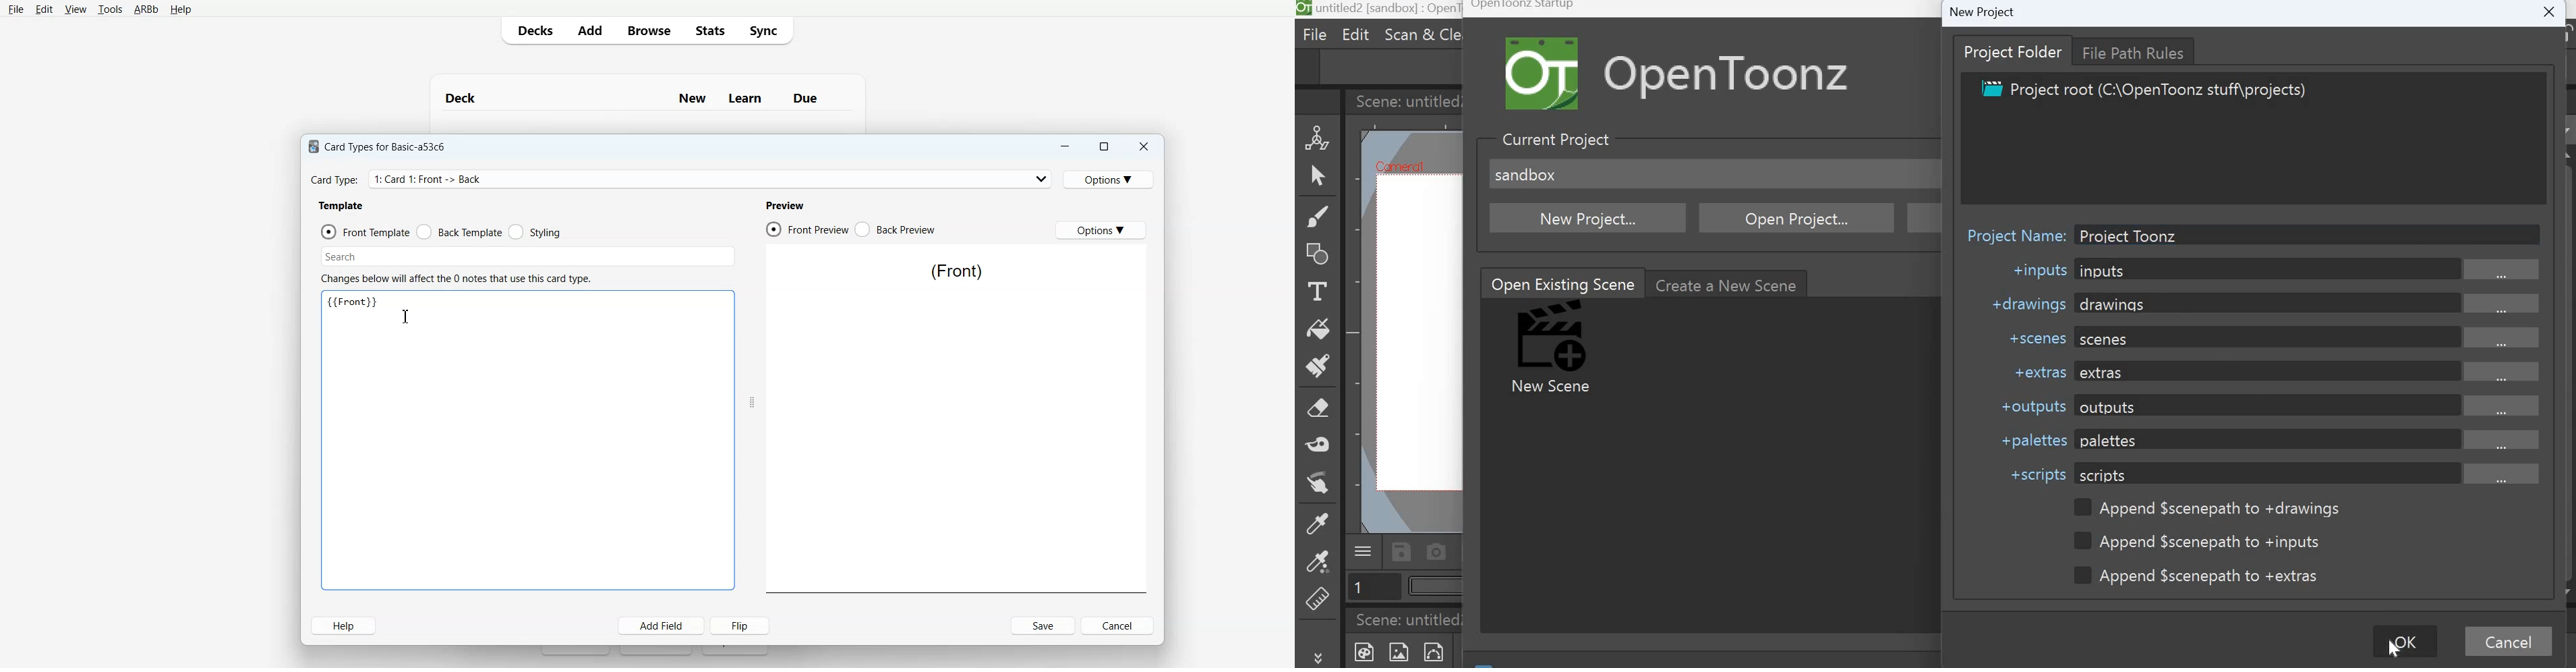 The width and height of the screenshot is (2576, 672). What do you see at coordinates (1315, 528) in the screenshot?
I see `Style Picker tool` at bounding box center [1315, 528].